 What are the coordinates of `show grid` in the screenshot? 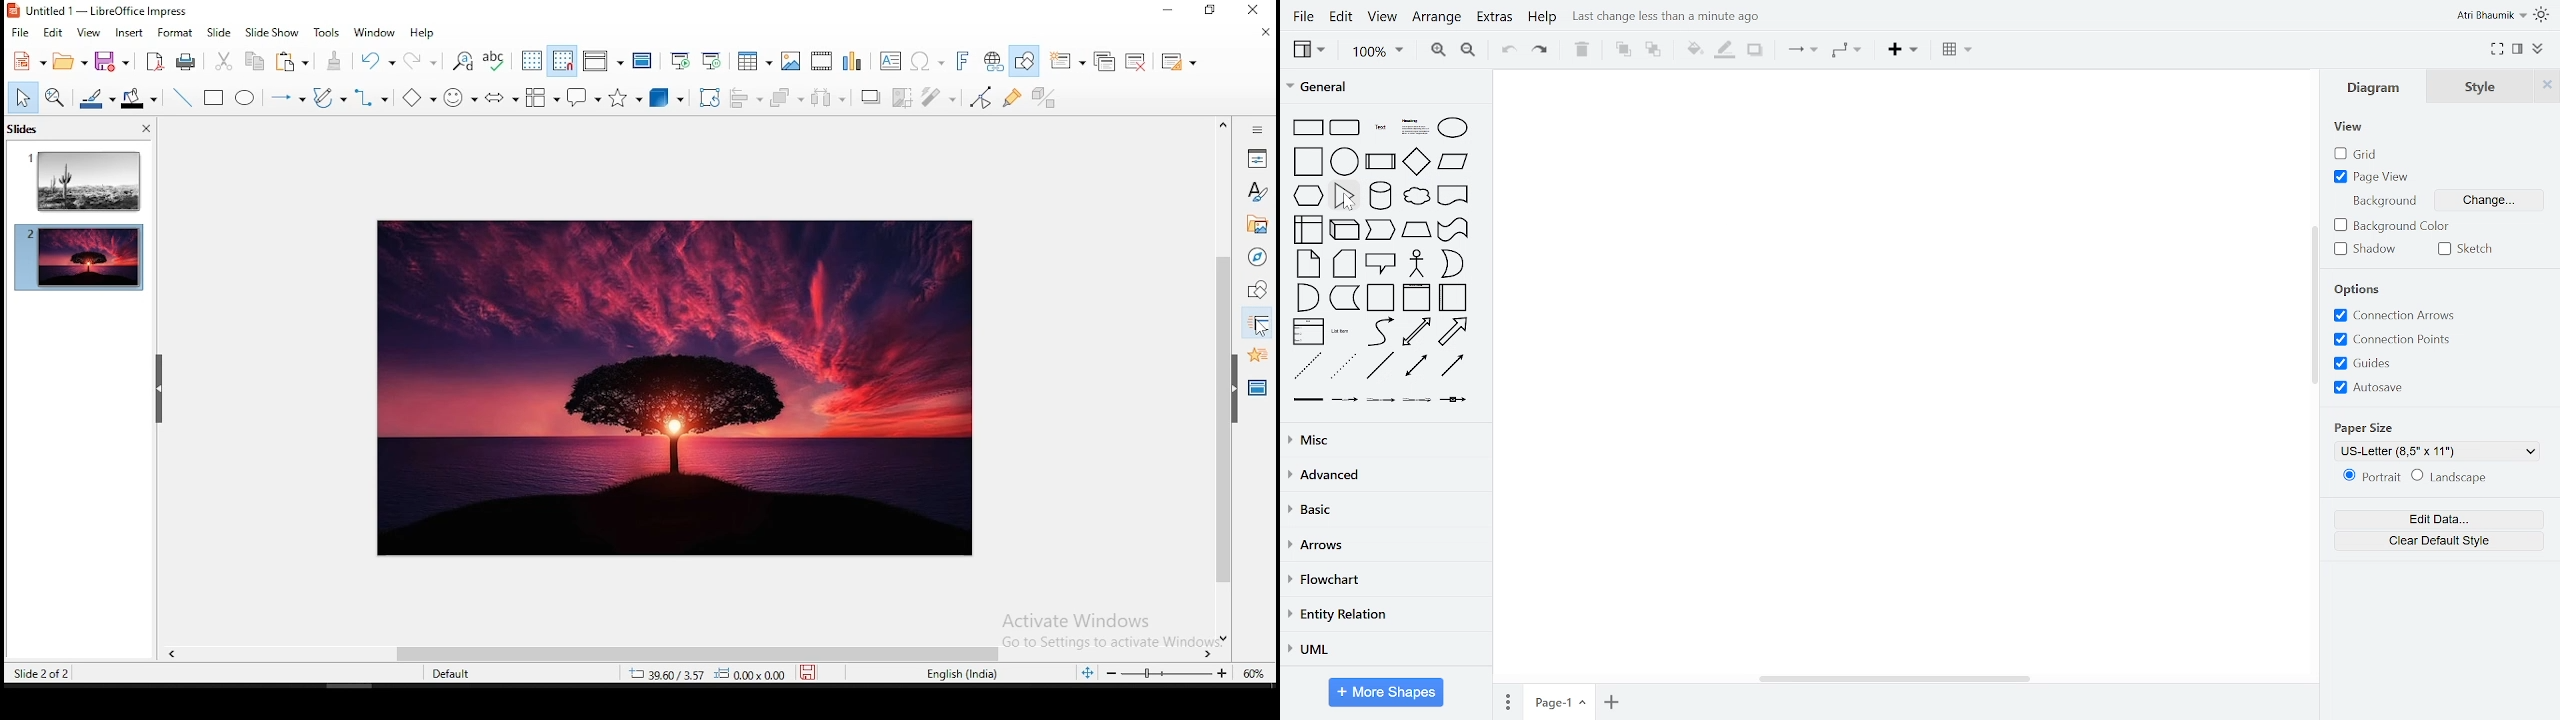 It's located at (531, 63).